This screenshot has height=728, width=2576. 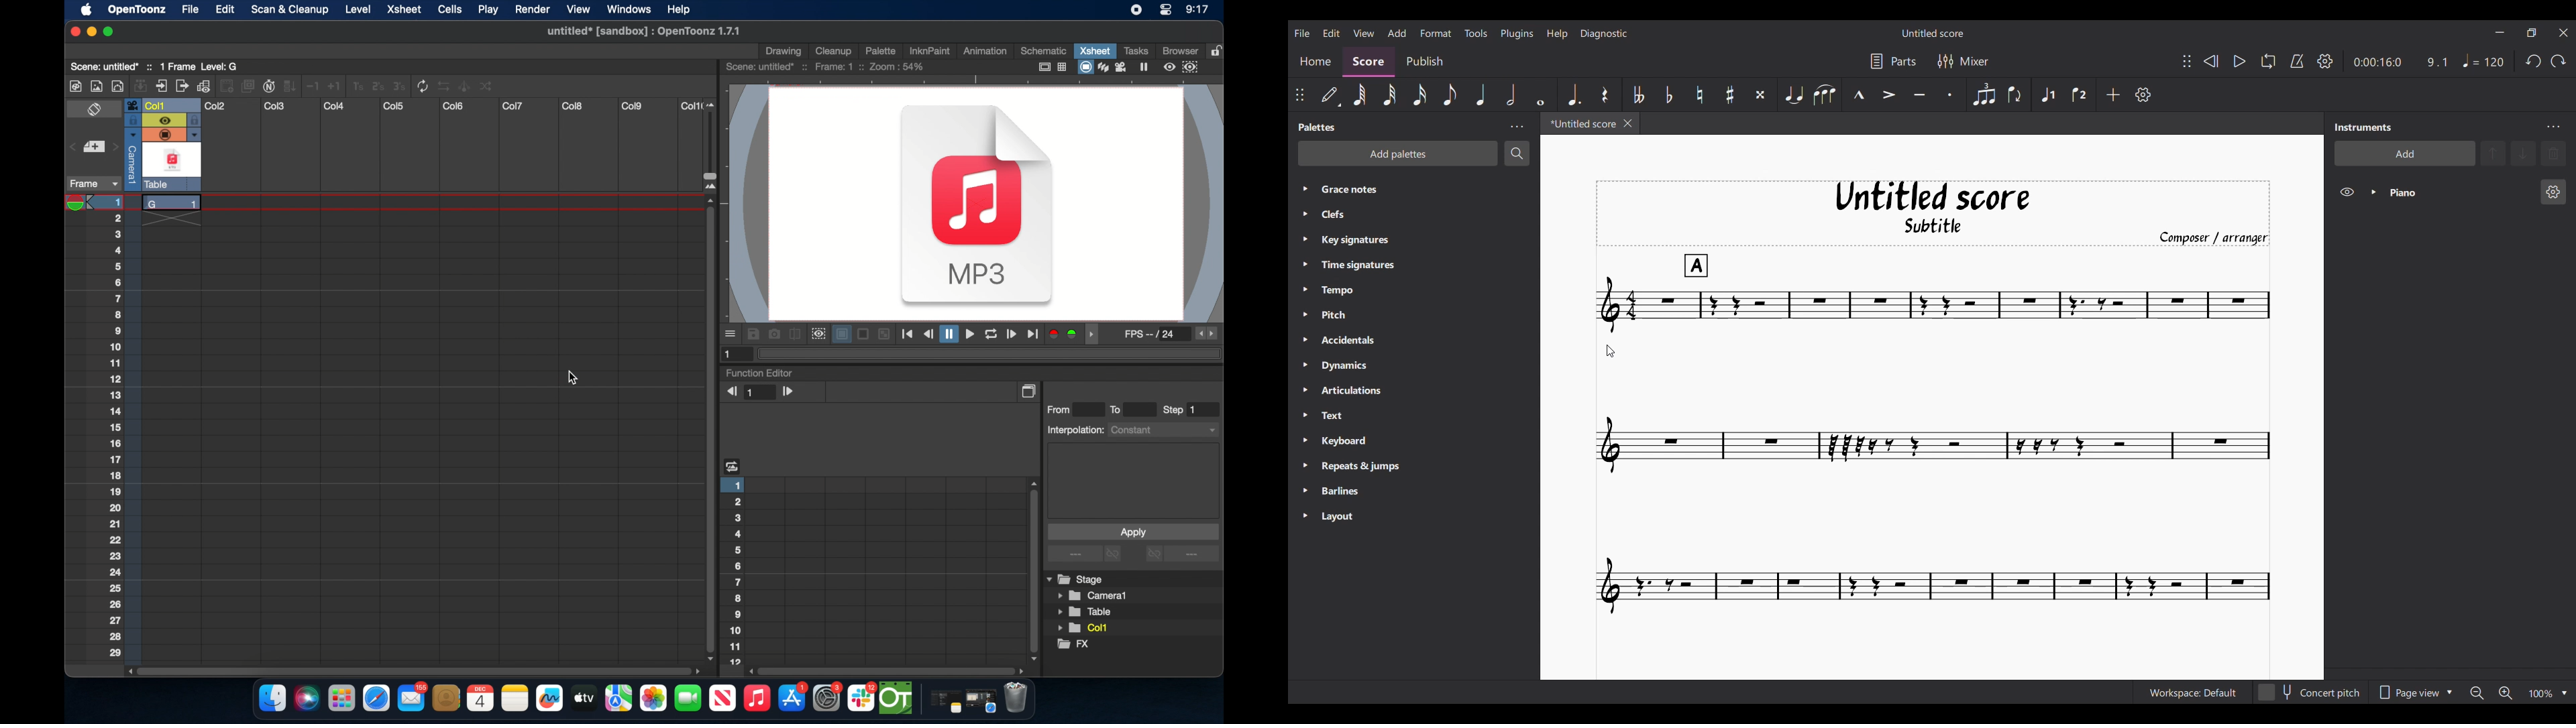 I want to click on Pitch, so click(x=1364, y=314).